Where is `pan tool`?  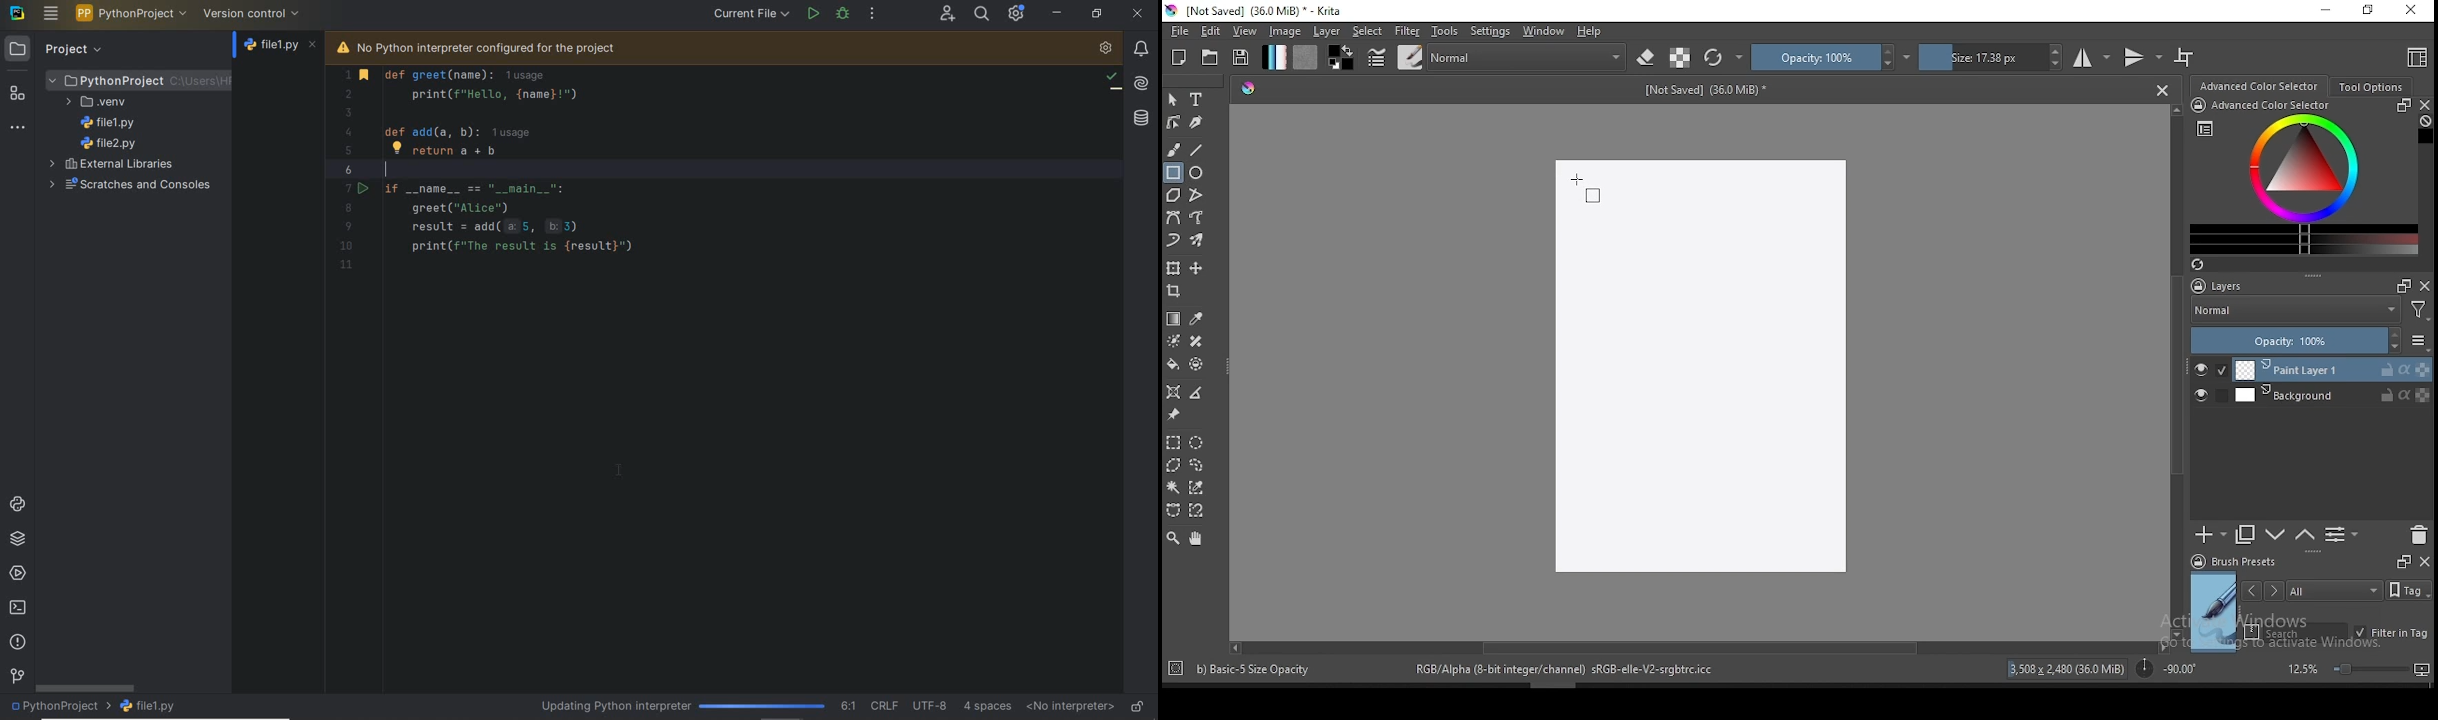 pan tool is located at coordinates (1194, 539).